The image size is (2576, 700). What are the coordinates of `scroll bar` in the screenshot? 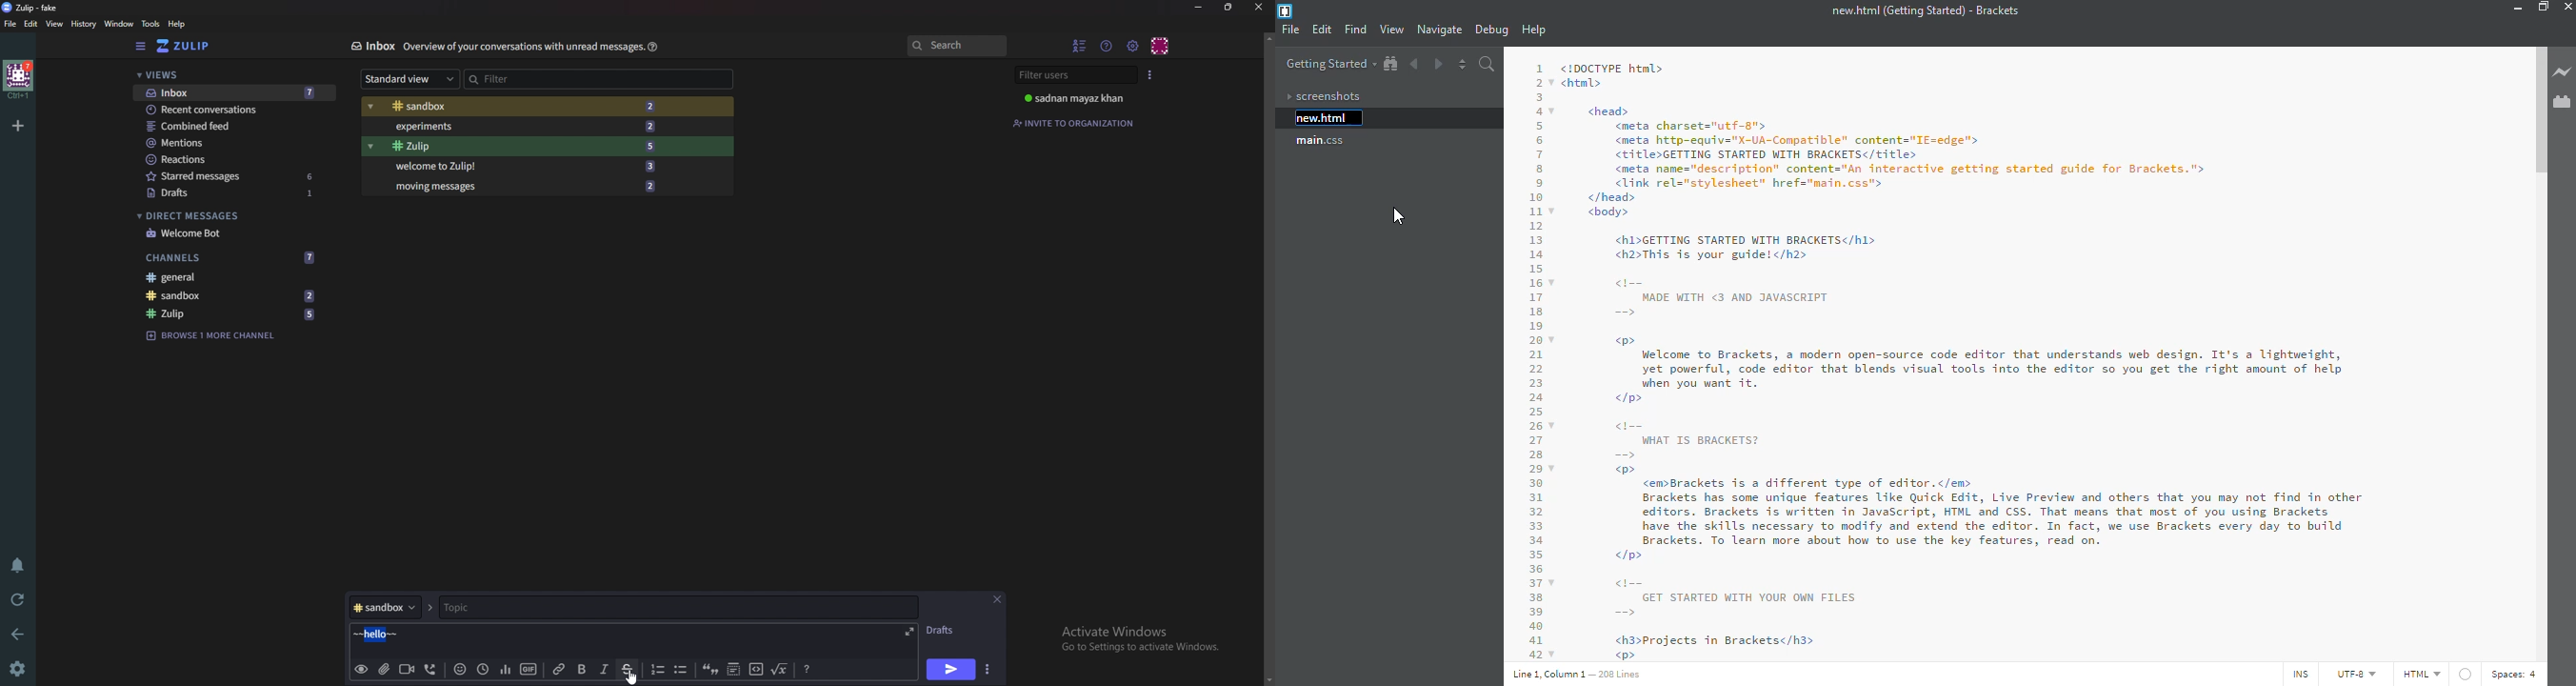 It's located at (1270, 358).